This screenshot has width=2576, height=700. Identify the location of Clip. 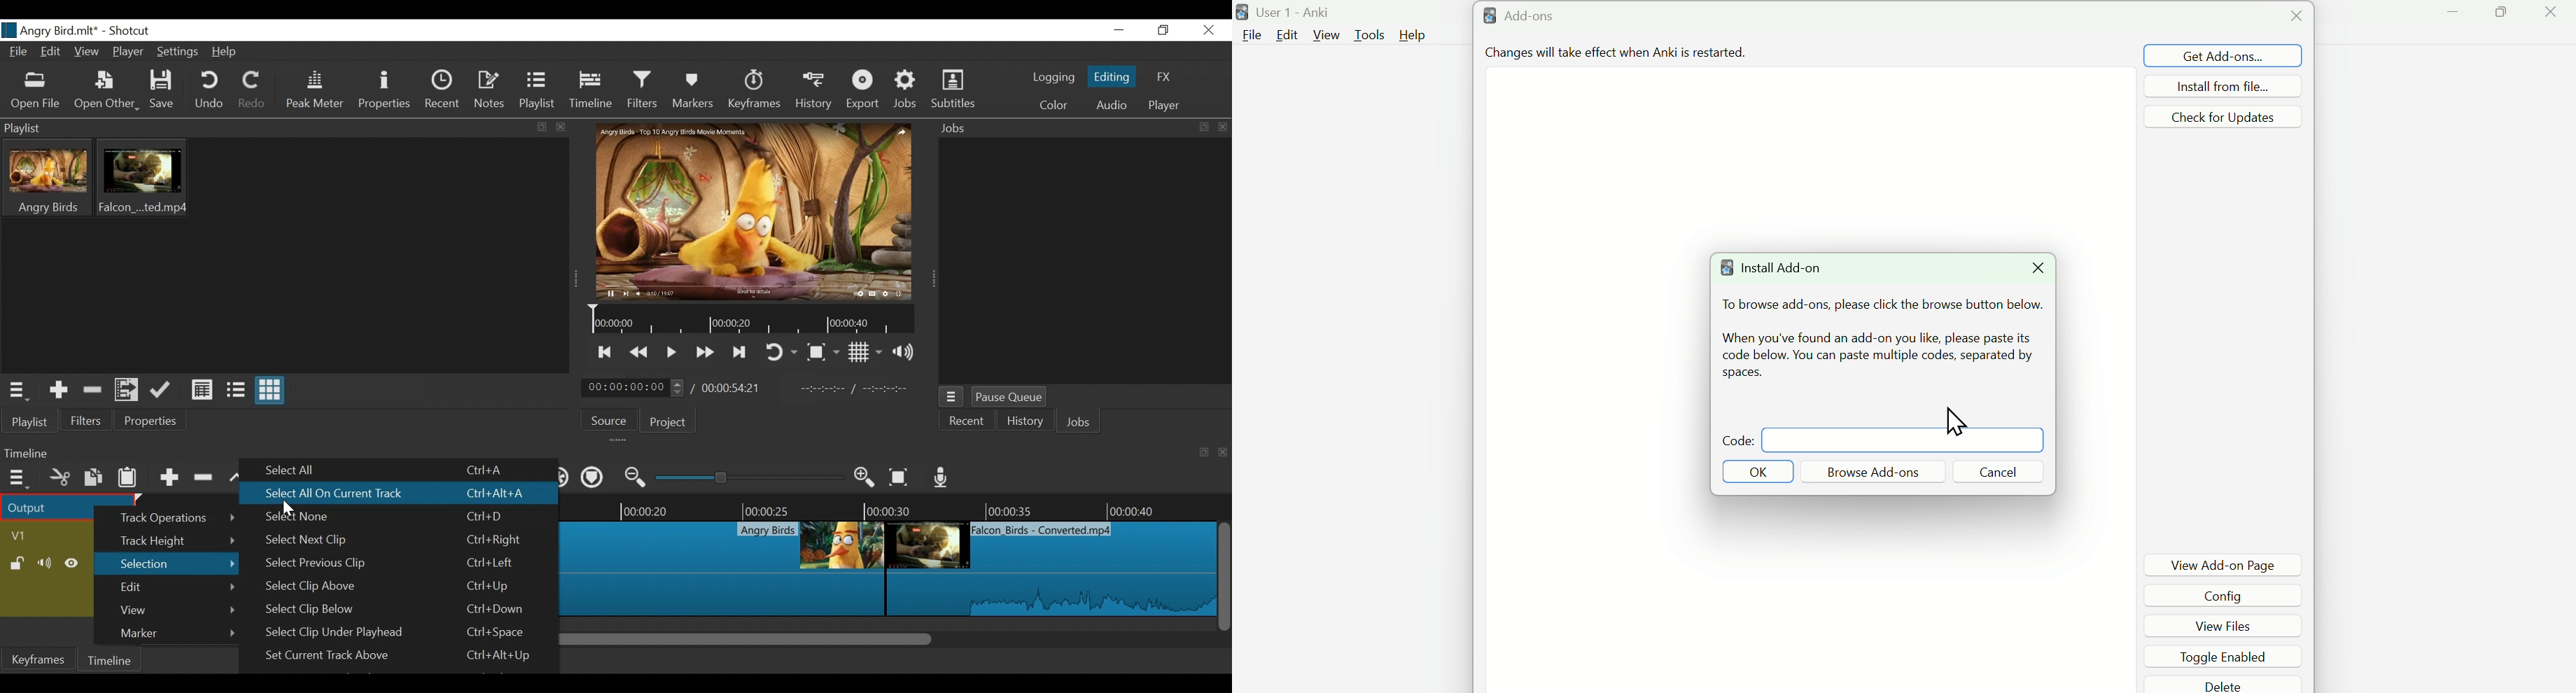
(1050, 569).